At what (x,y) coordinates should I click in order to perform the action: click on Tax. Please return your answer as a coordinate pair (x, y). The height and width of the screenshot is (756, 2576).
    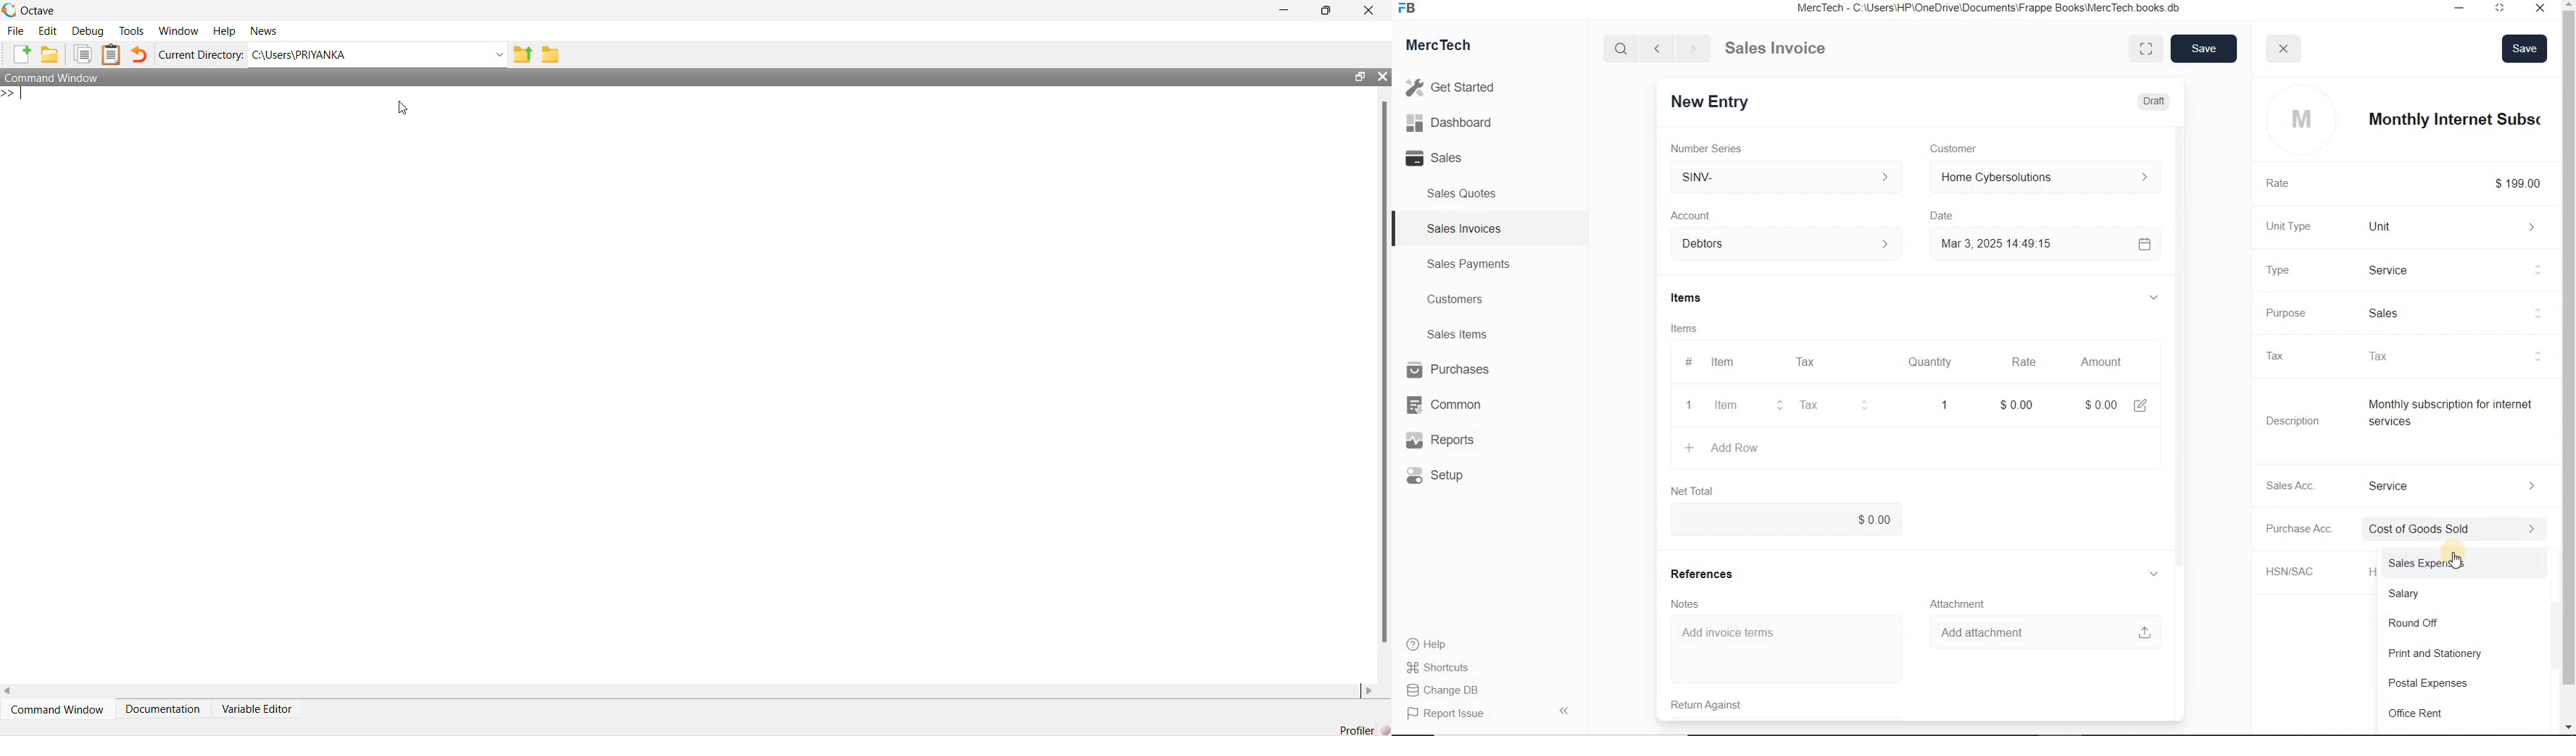
    Looking at the image, I should click on (2289, 355).